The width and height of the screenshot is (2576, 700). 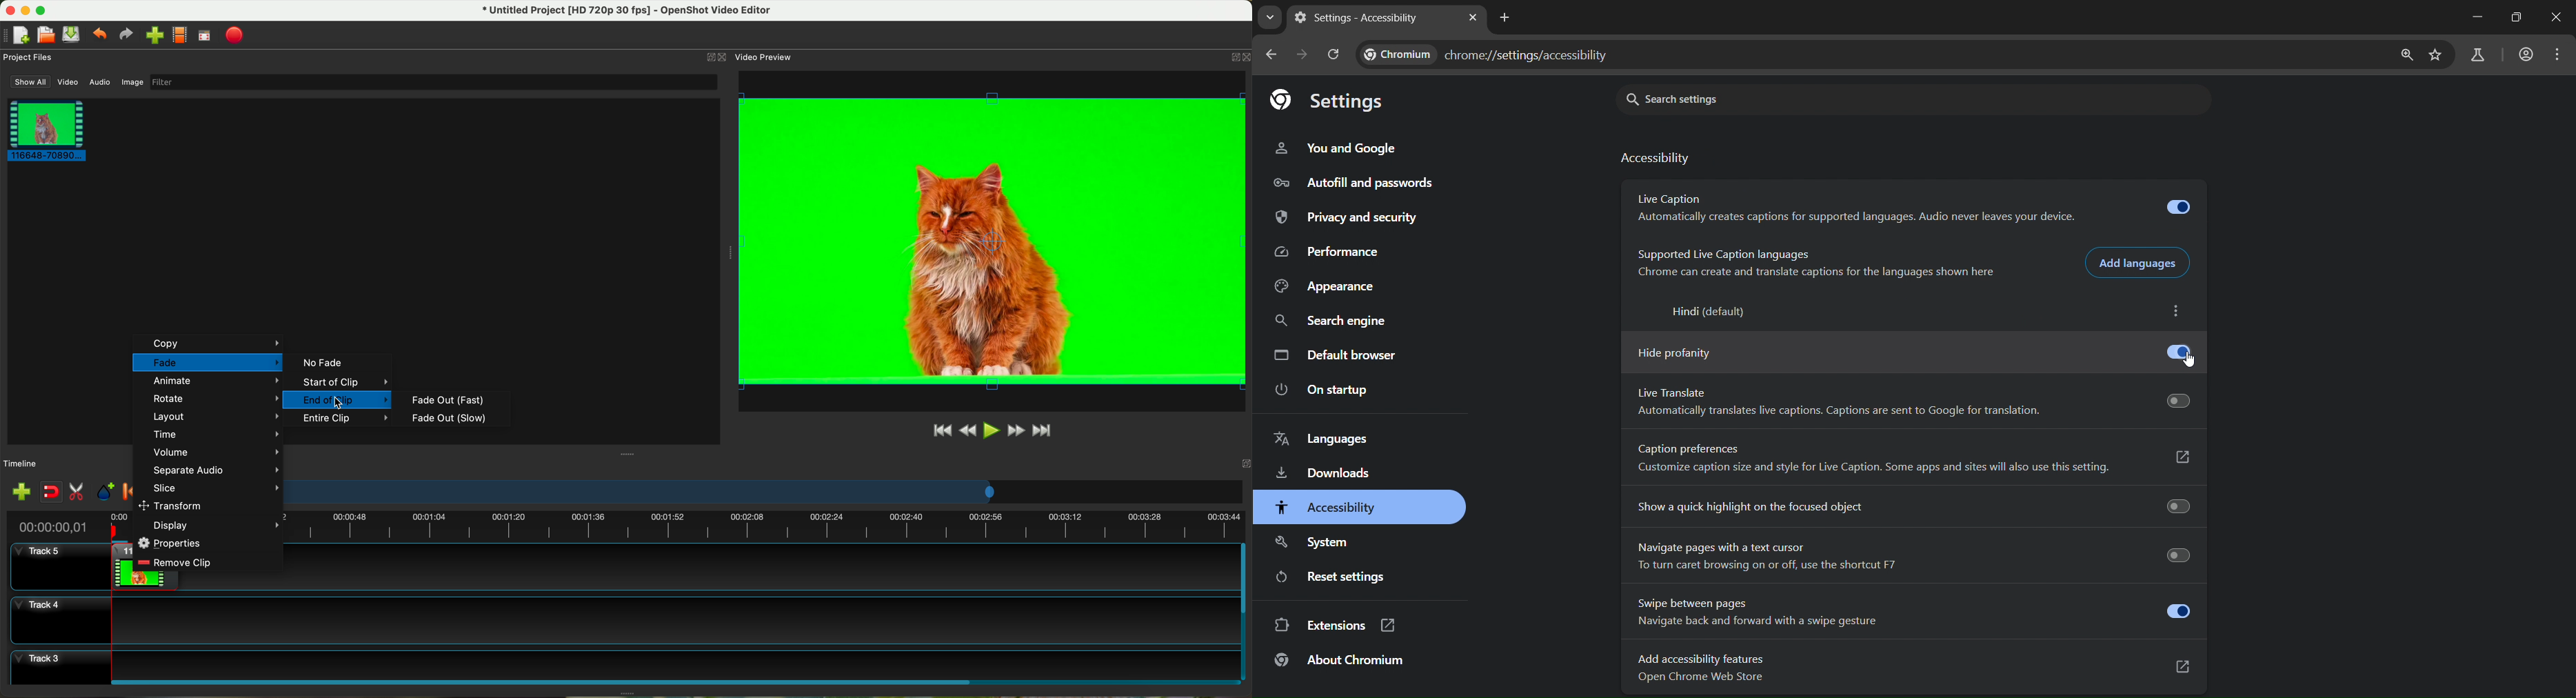 What do you see at coordinates (1912, 668) in the screenshot?
I see `Add accessibility features
Open Chrome Web Store` at bounding box center [1912, 668].